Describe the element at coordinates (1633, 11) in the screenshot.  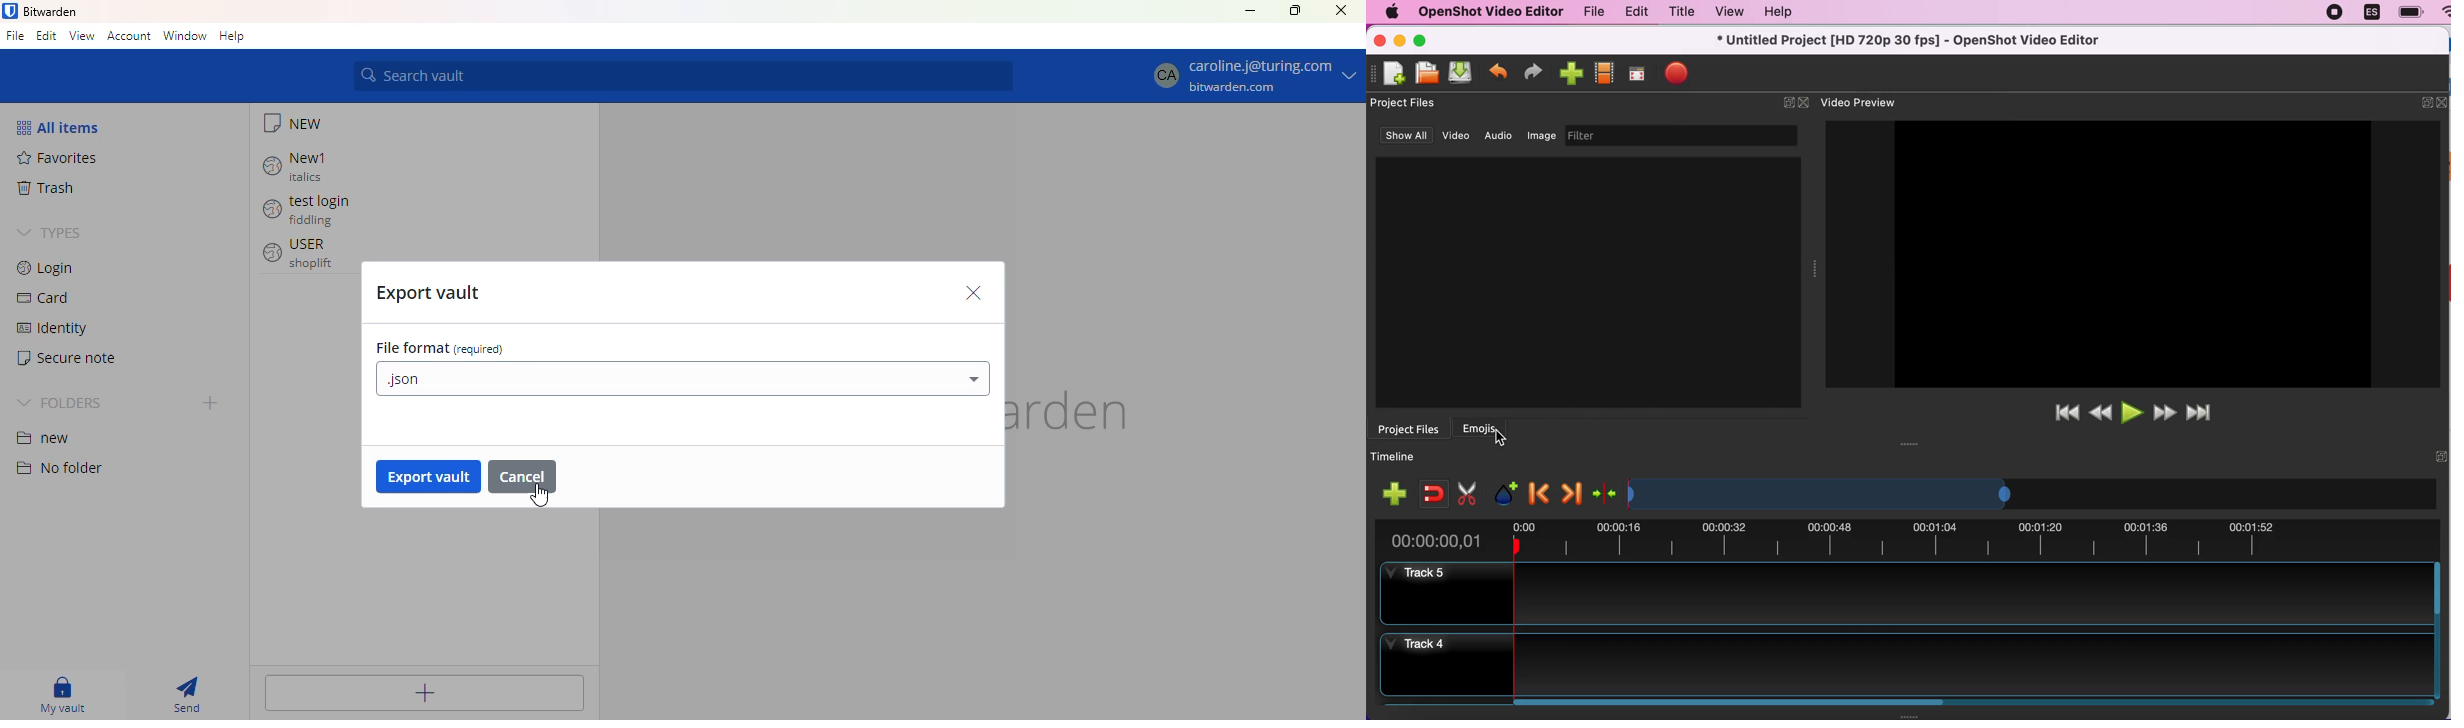
I see `edit` at that location.